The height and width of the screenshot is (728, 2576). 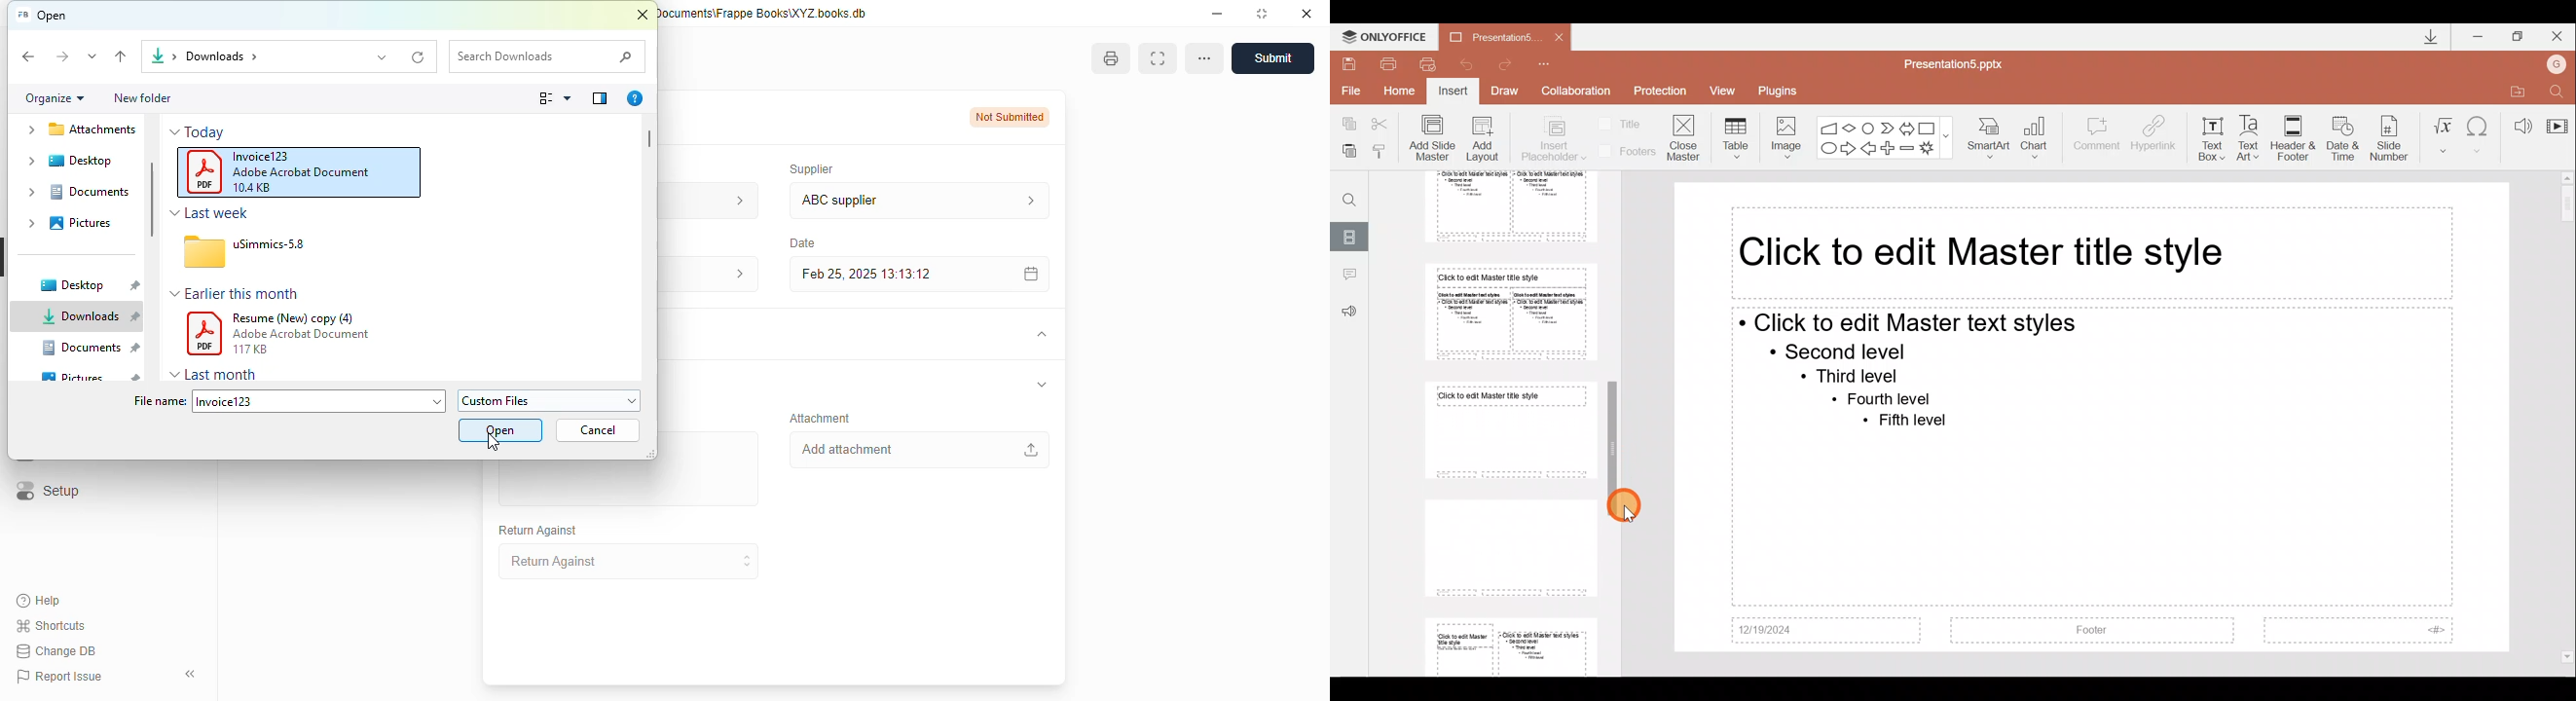 I want to click on uSimmics-5.8, so click(x=269, y=243).